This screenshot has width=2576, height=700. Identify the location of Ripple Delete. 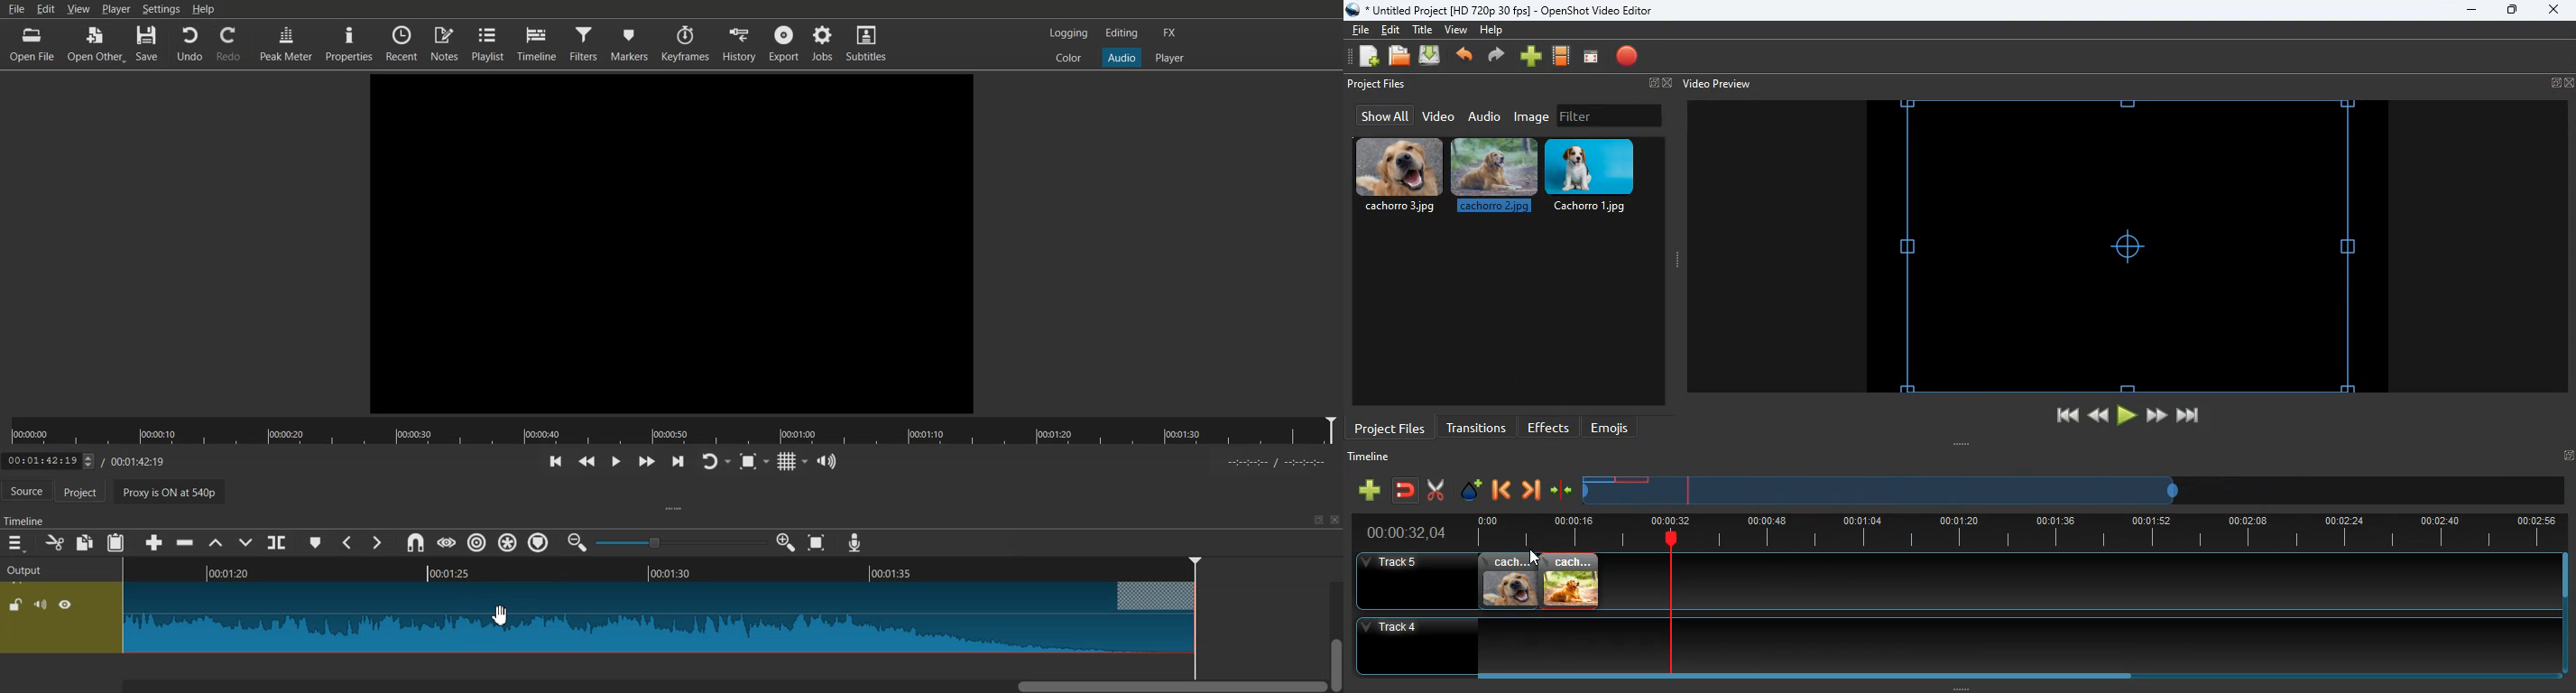
(181, 543).